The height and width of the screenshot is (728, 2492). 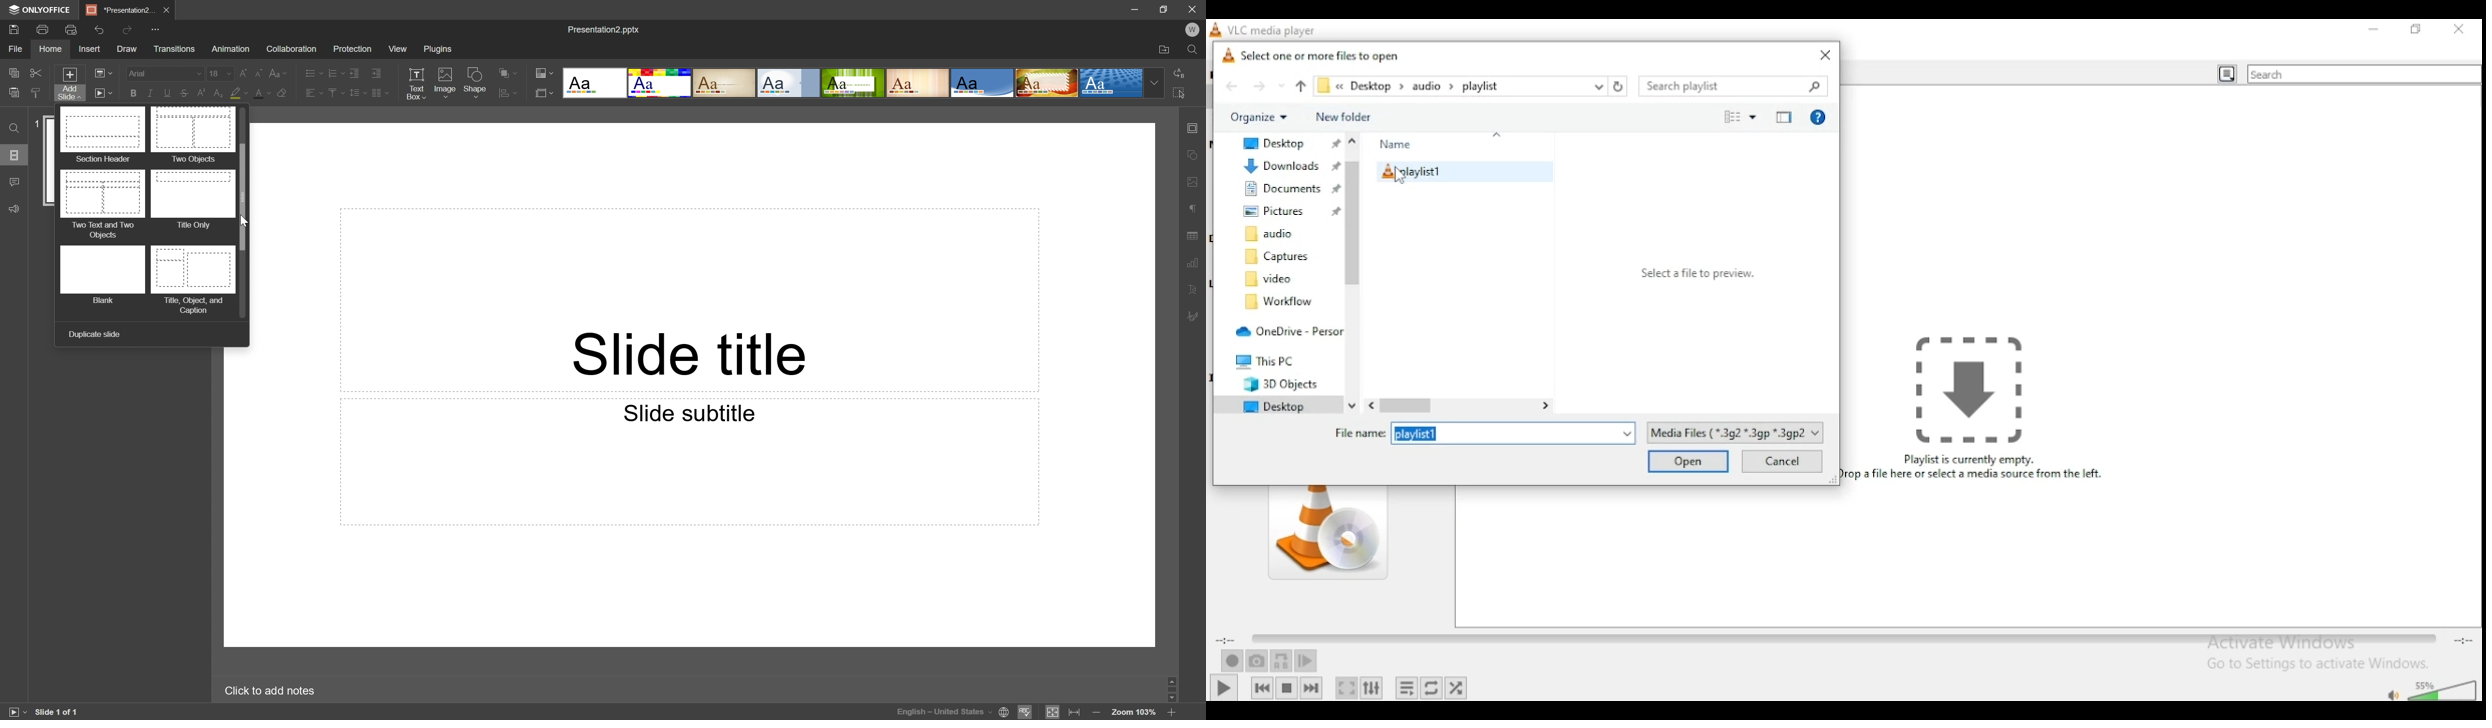 What do you see at coordinates (1164, 9) in the screenshot?
I see `Restore Down` at bounding box center [1164, 9].